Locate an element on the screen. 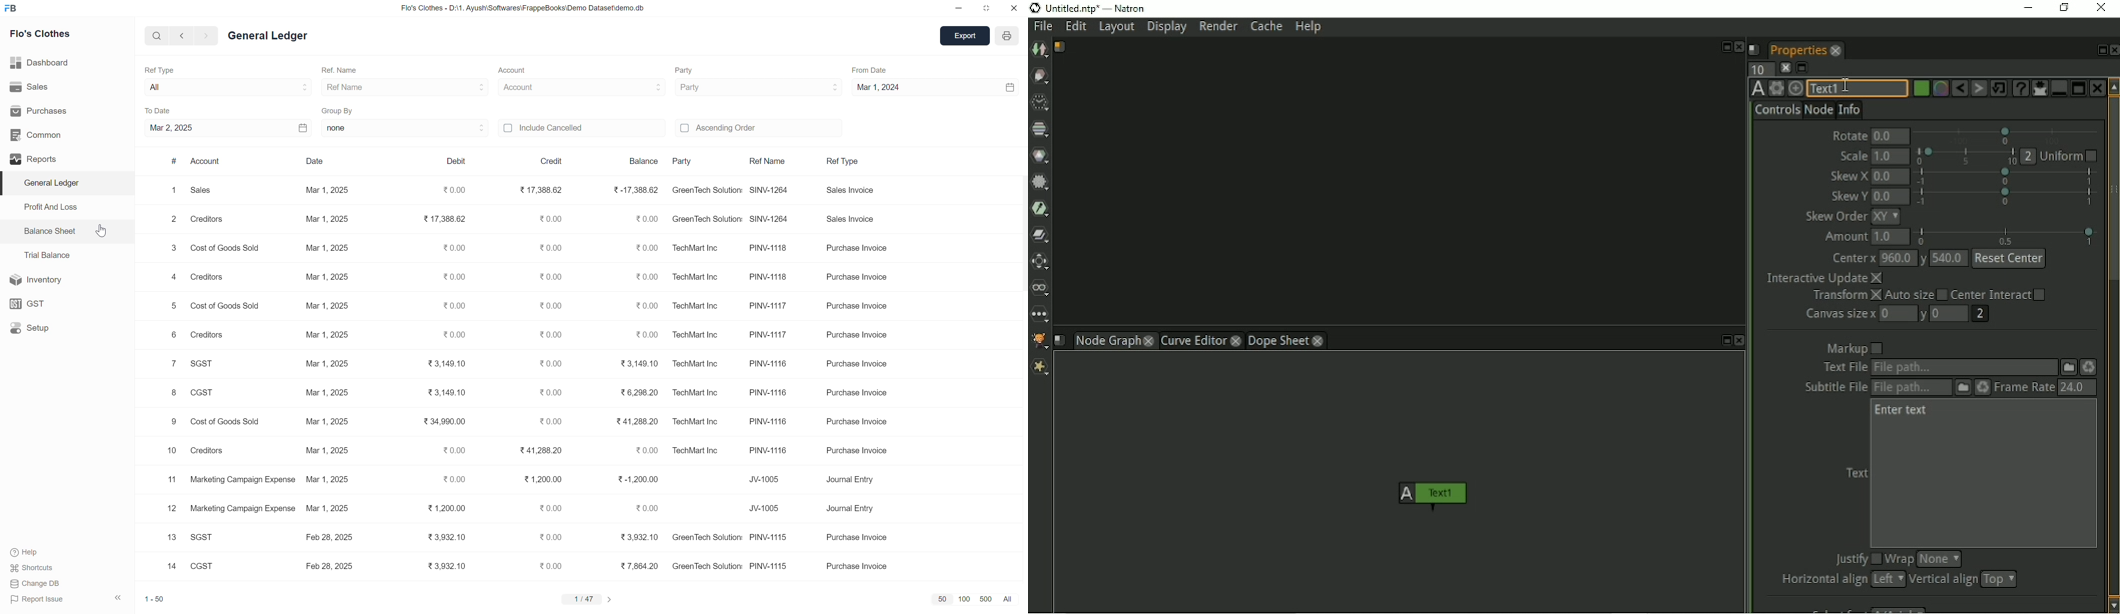  Purchase invoice is located at coordinates (861, 306).